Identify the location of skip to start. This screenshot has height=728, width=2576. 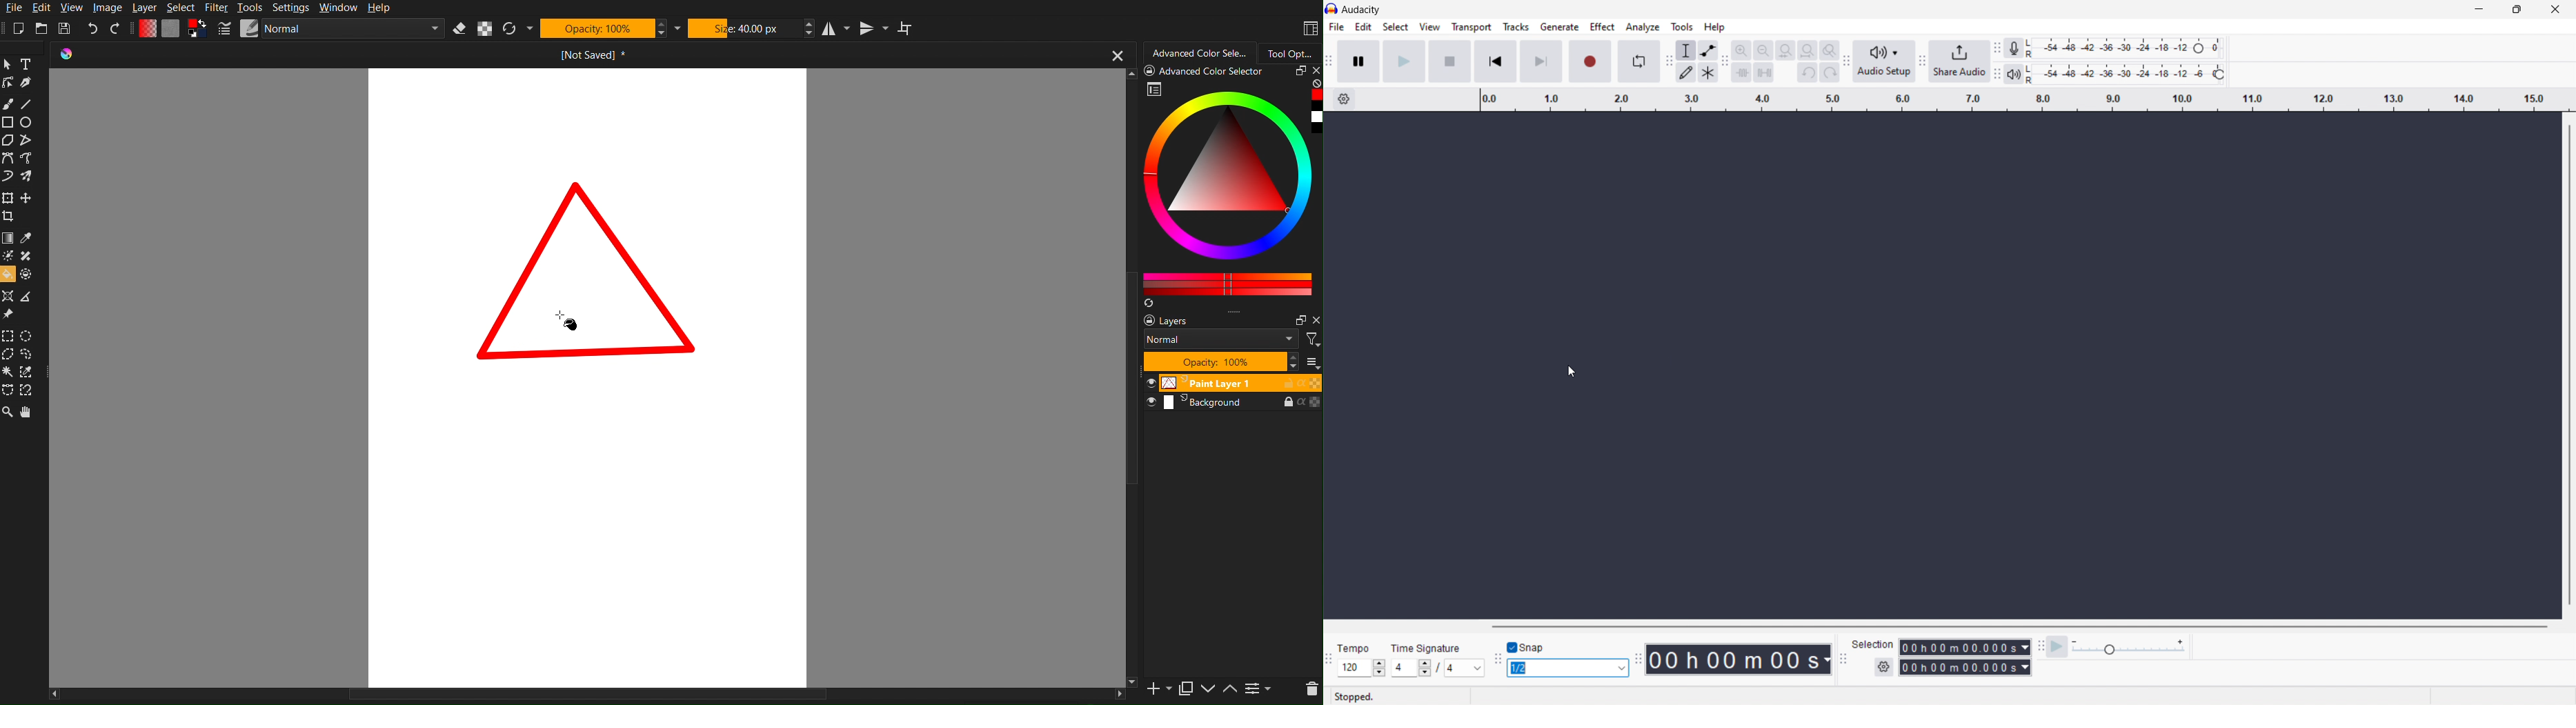
(1496, 62).